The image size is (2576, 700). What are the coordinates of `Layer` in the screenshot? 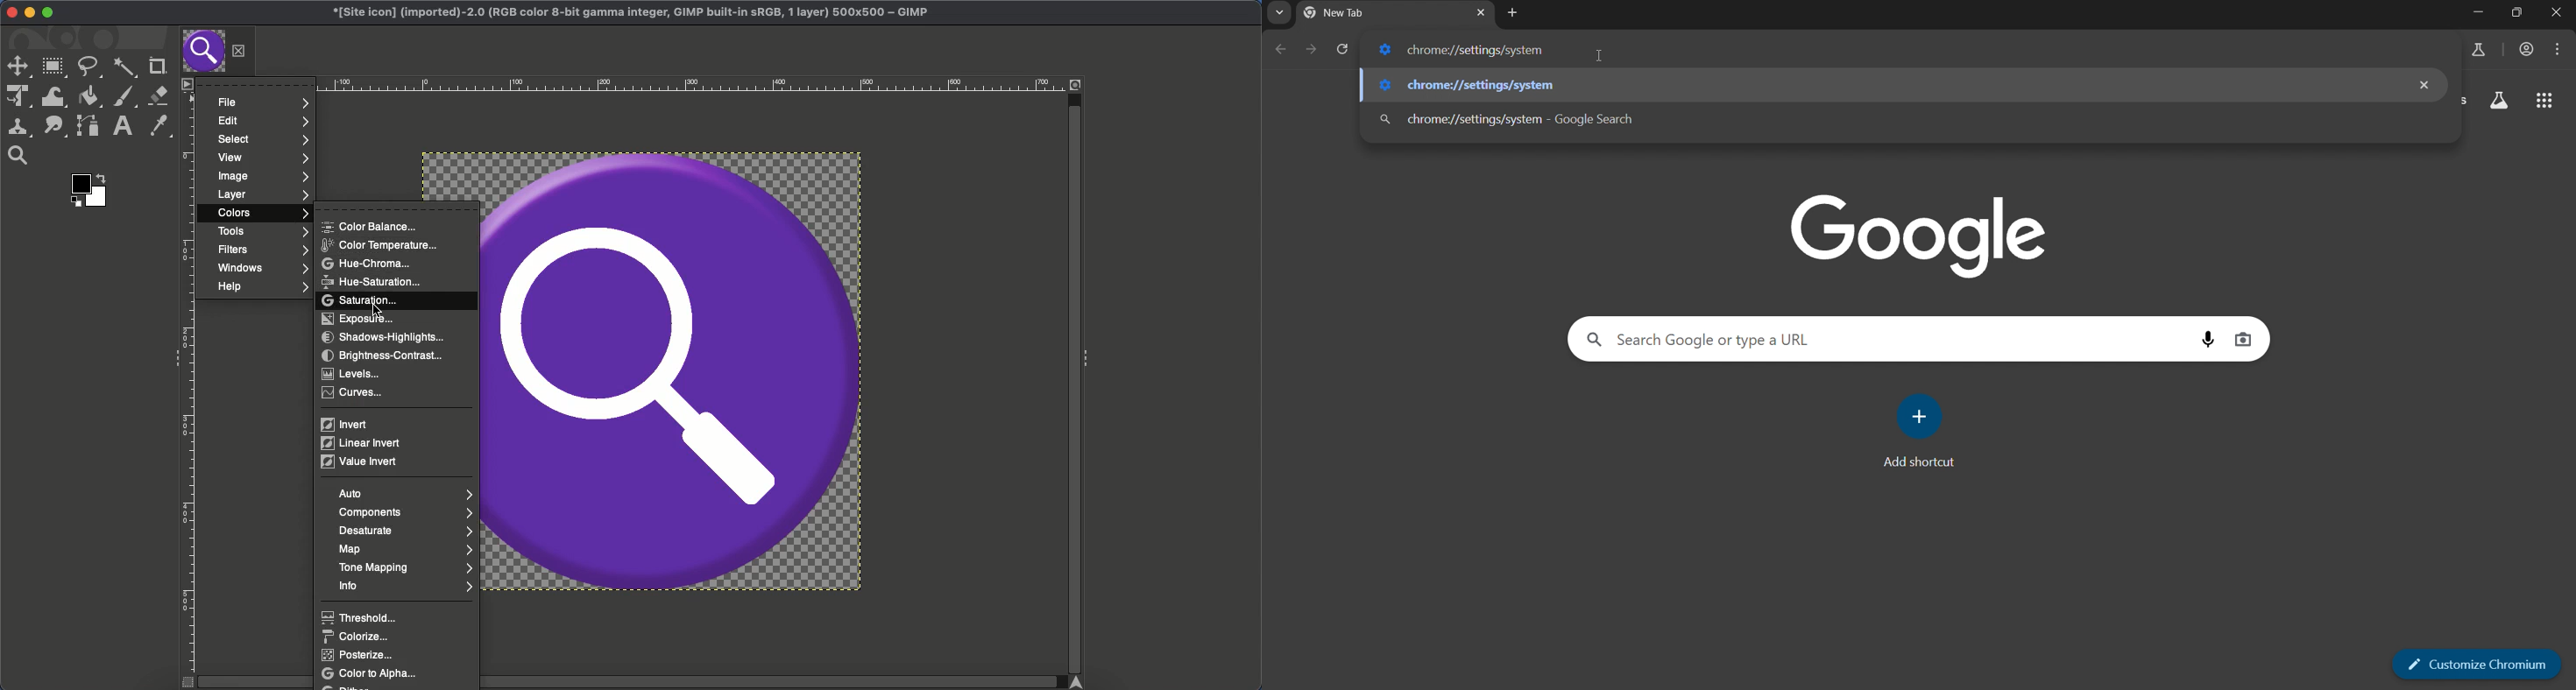 It's located at (262, 194).